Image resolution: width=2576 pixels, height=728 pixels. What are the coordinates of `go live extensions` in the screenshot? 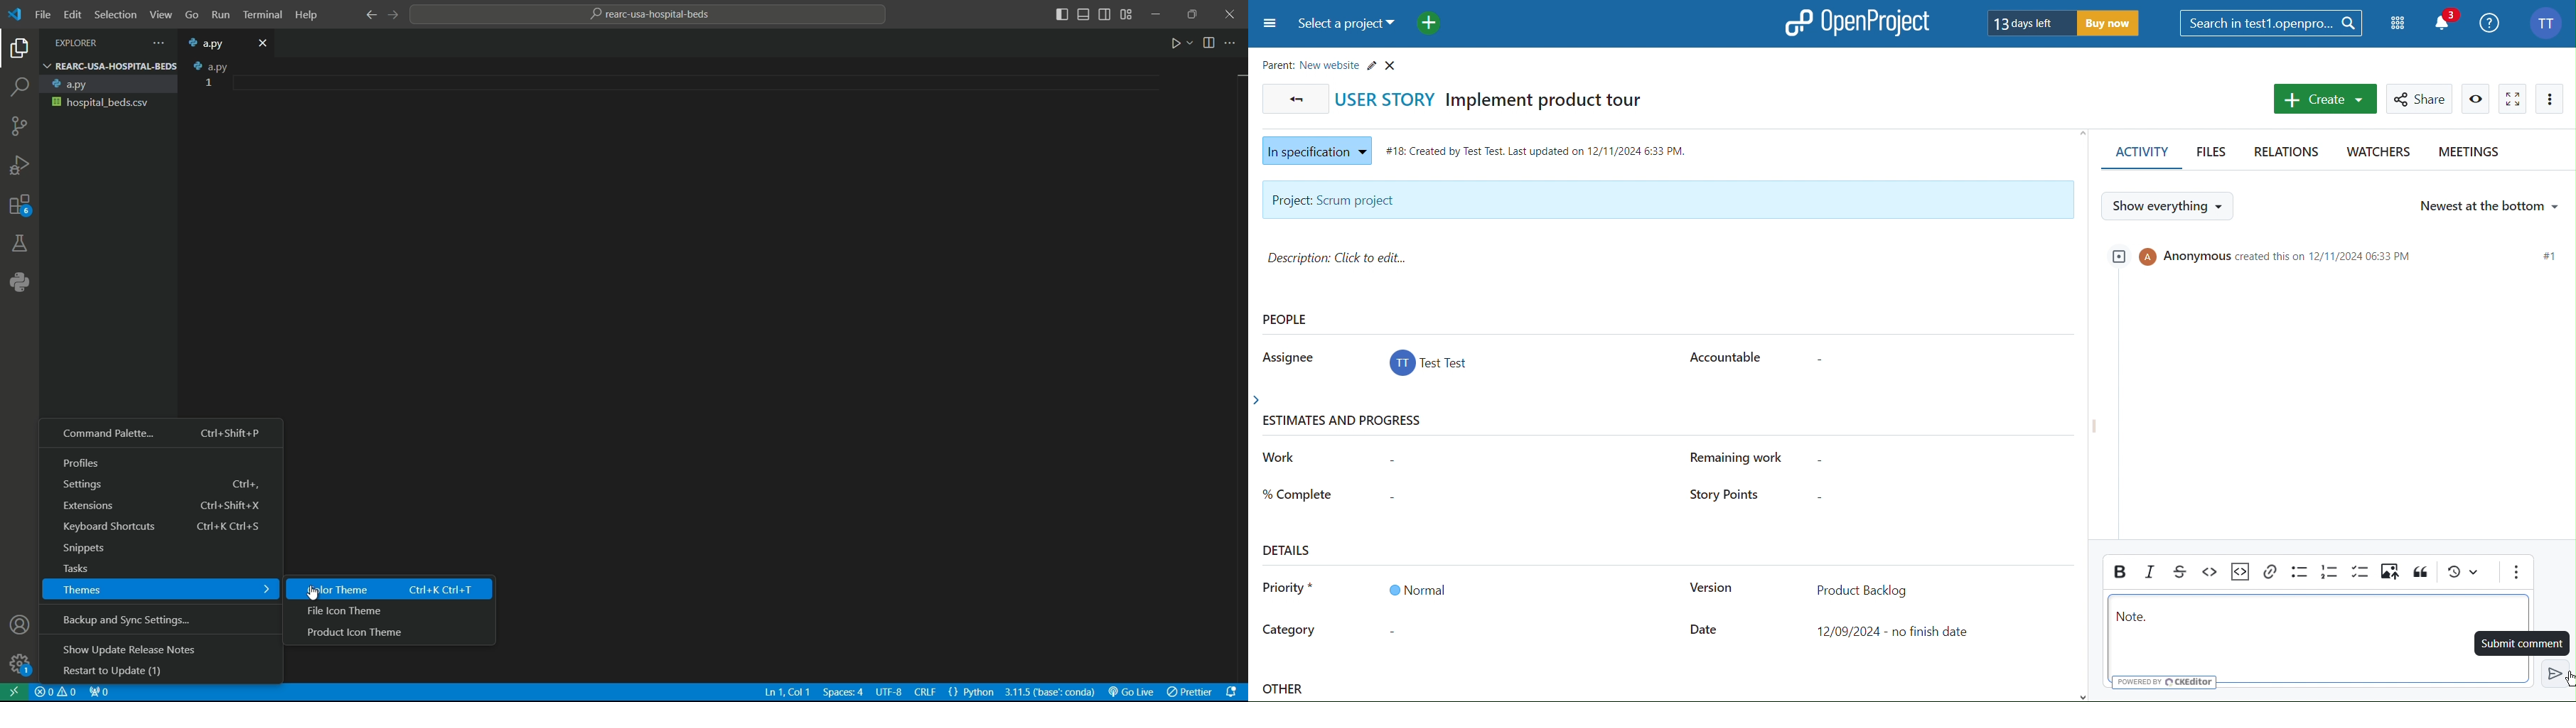 It's located at (1131, 692).